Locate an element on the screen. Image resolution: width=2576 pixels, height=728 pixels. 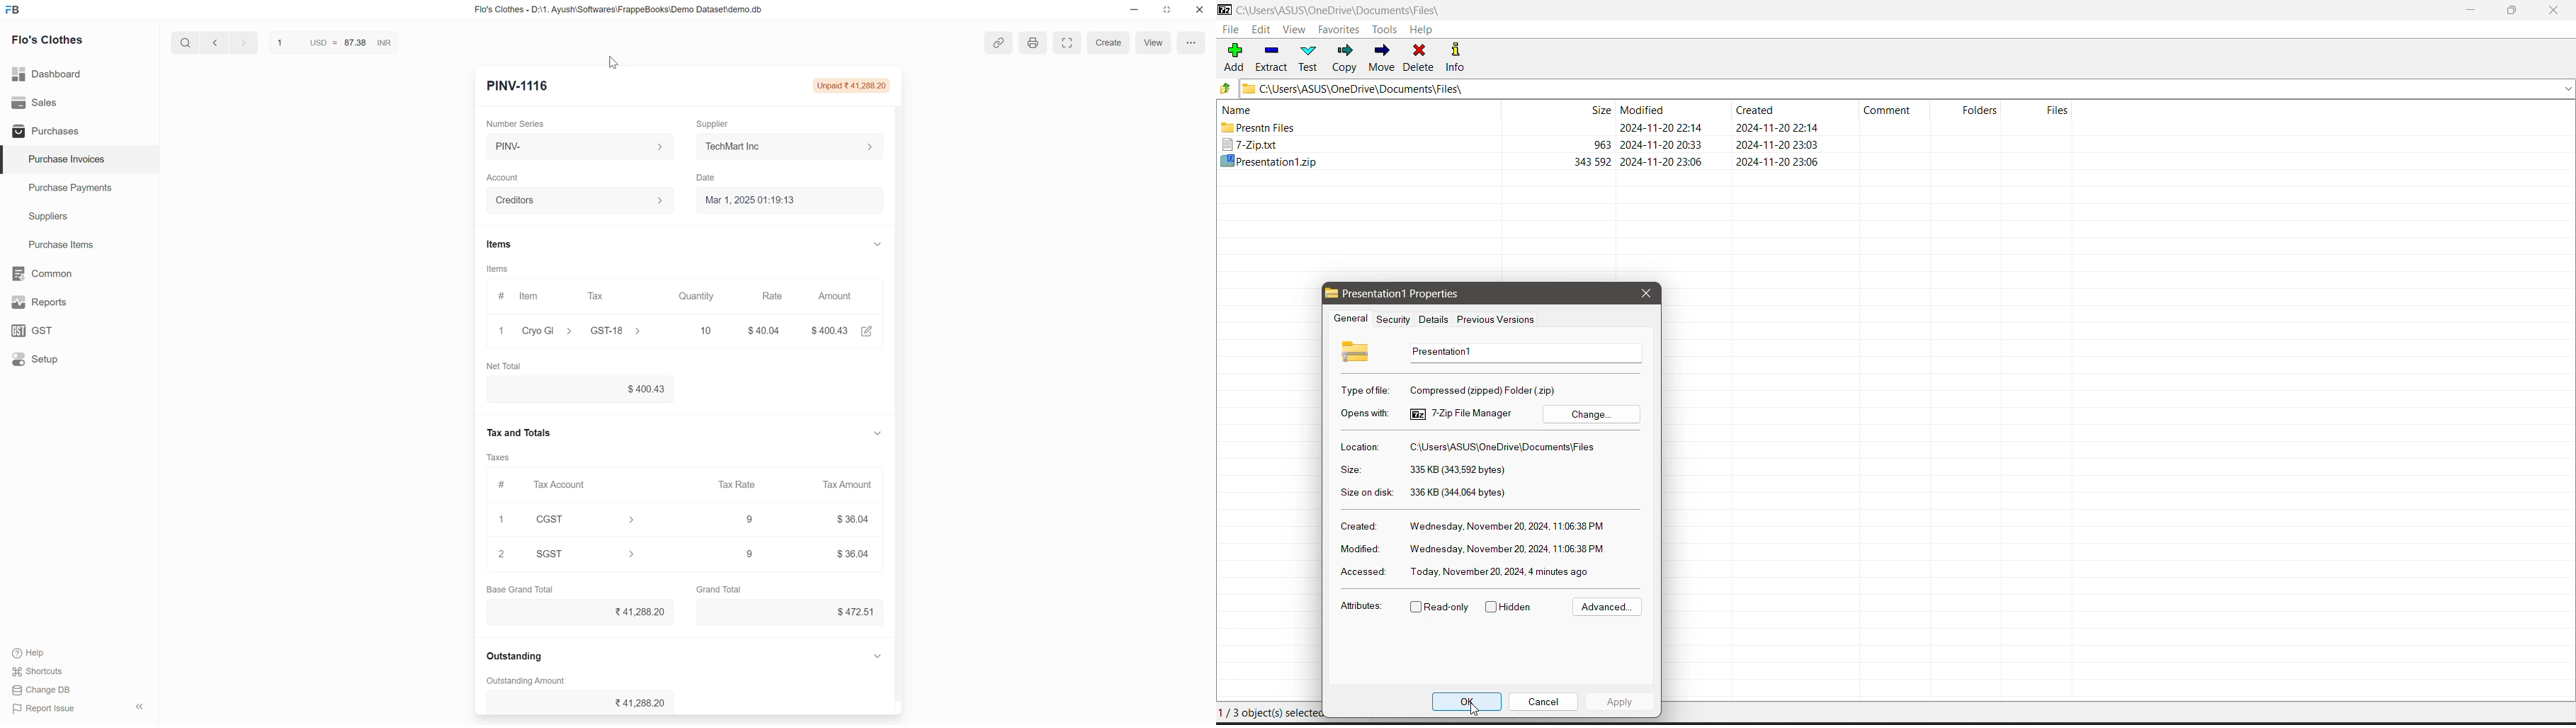
Application Logo is located at coordinates (1225, 11).